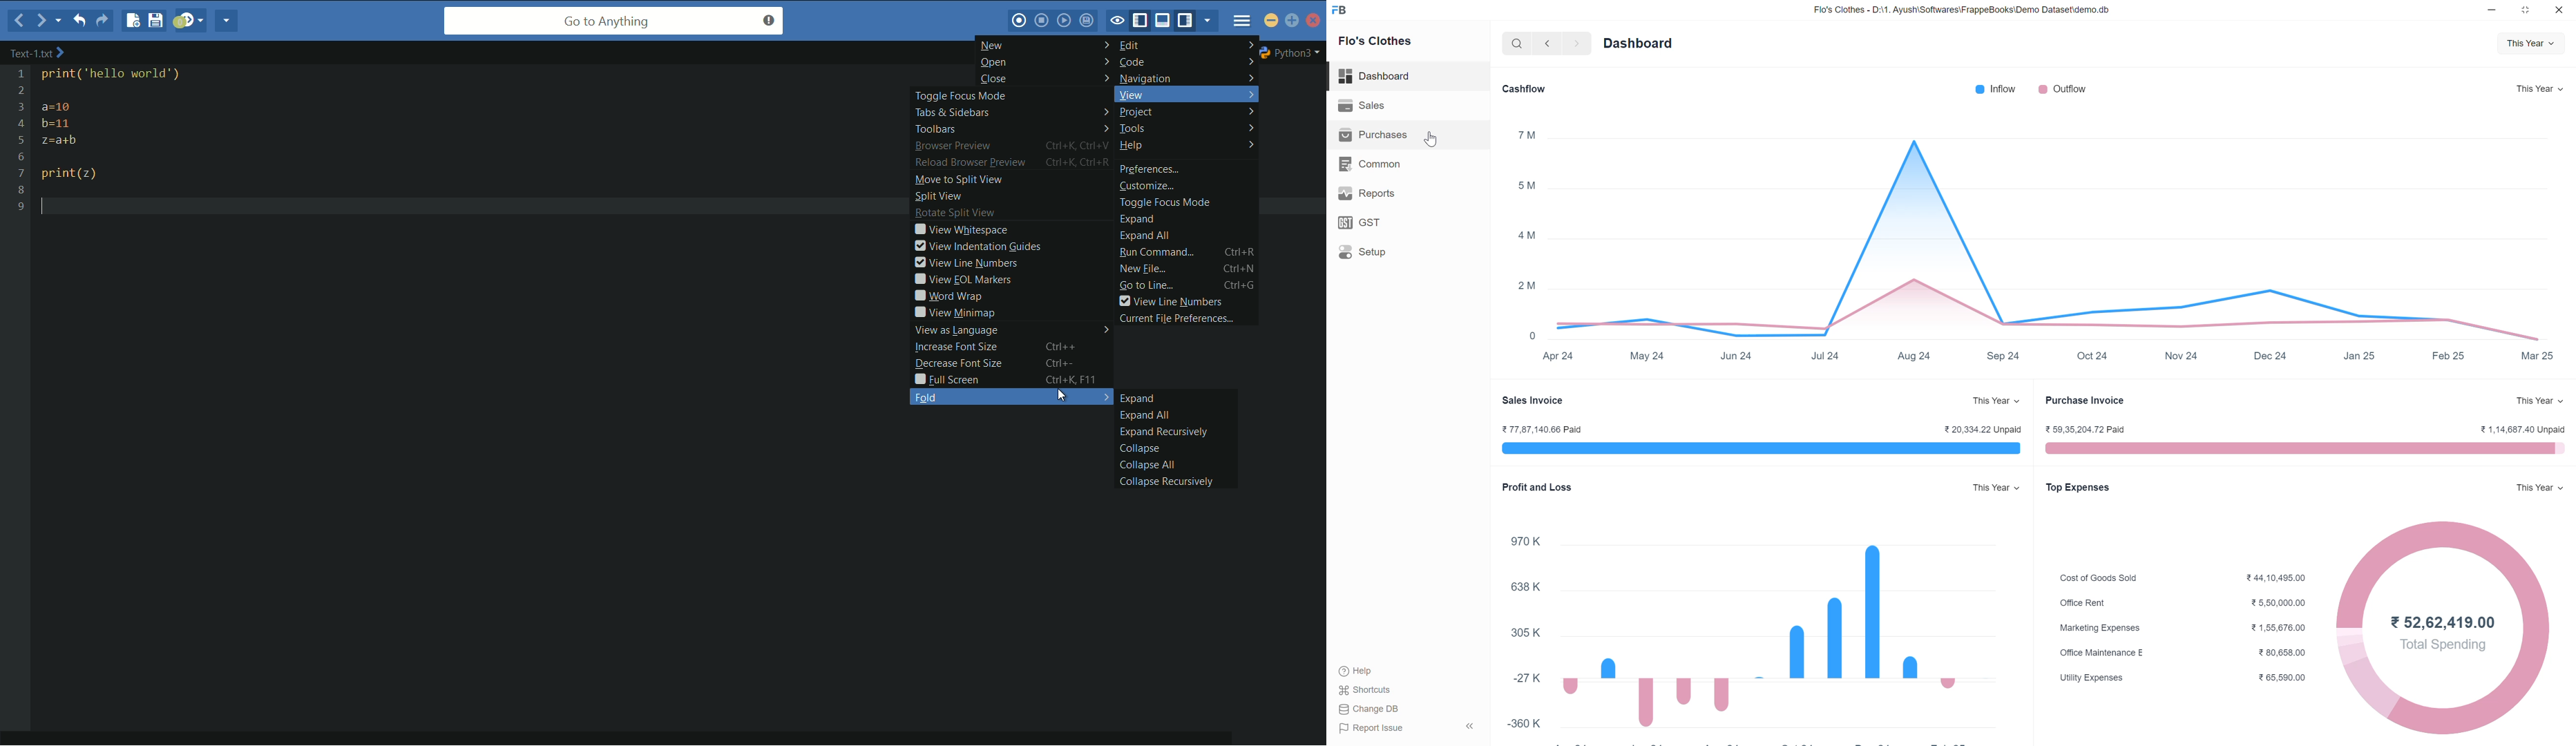  Describe the element at coordinates (1209, 22) in the screenshot. I see `show specific tab/bar` at that location.